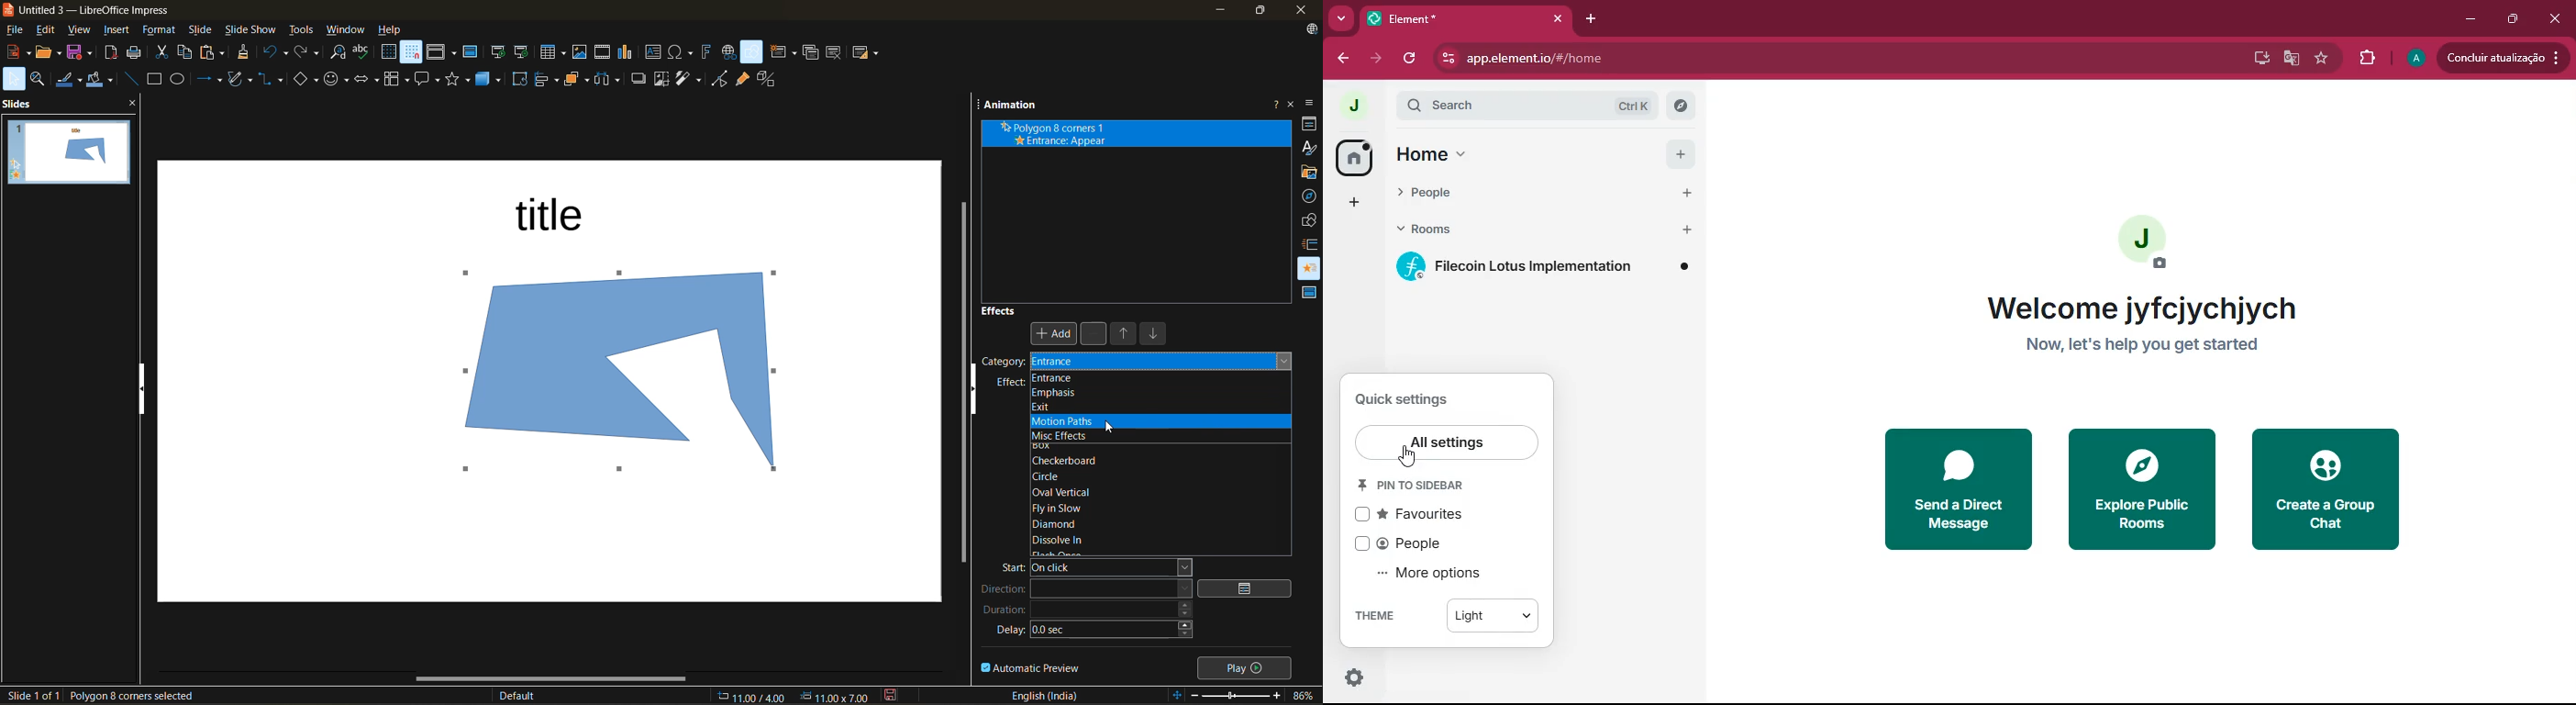  What do you see at coordinates (1304, 11) in the screenshot?
I see `close` at bounding box center [1304, 11].